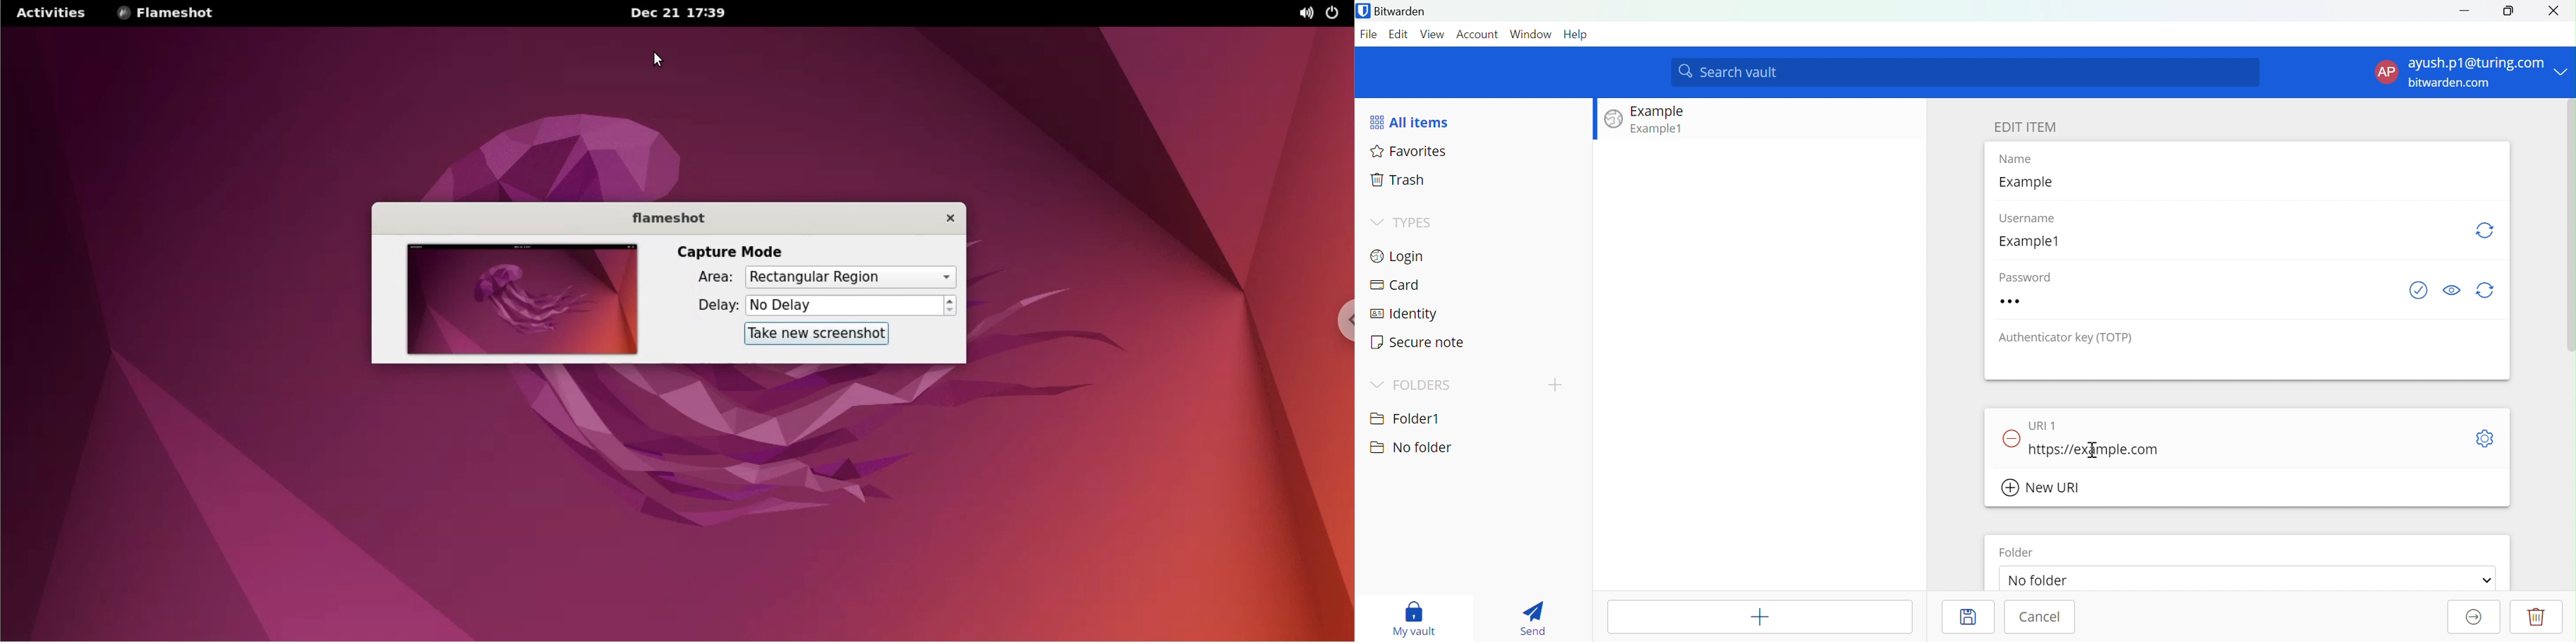 This screenshot has width=2576, height=644. I want to click on Example, so click(1660, 111).